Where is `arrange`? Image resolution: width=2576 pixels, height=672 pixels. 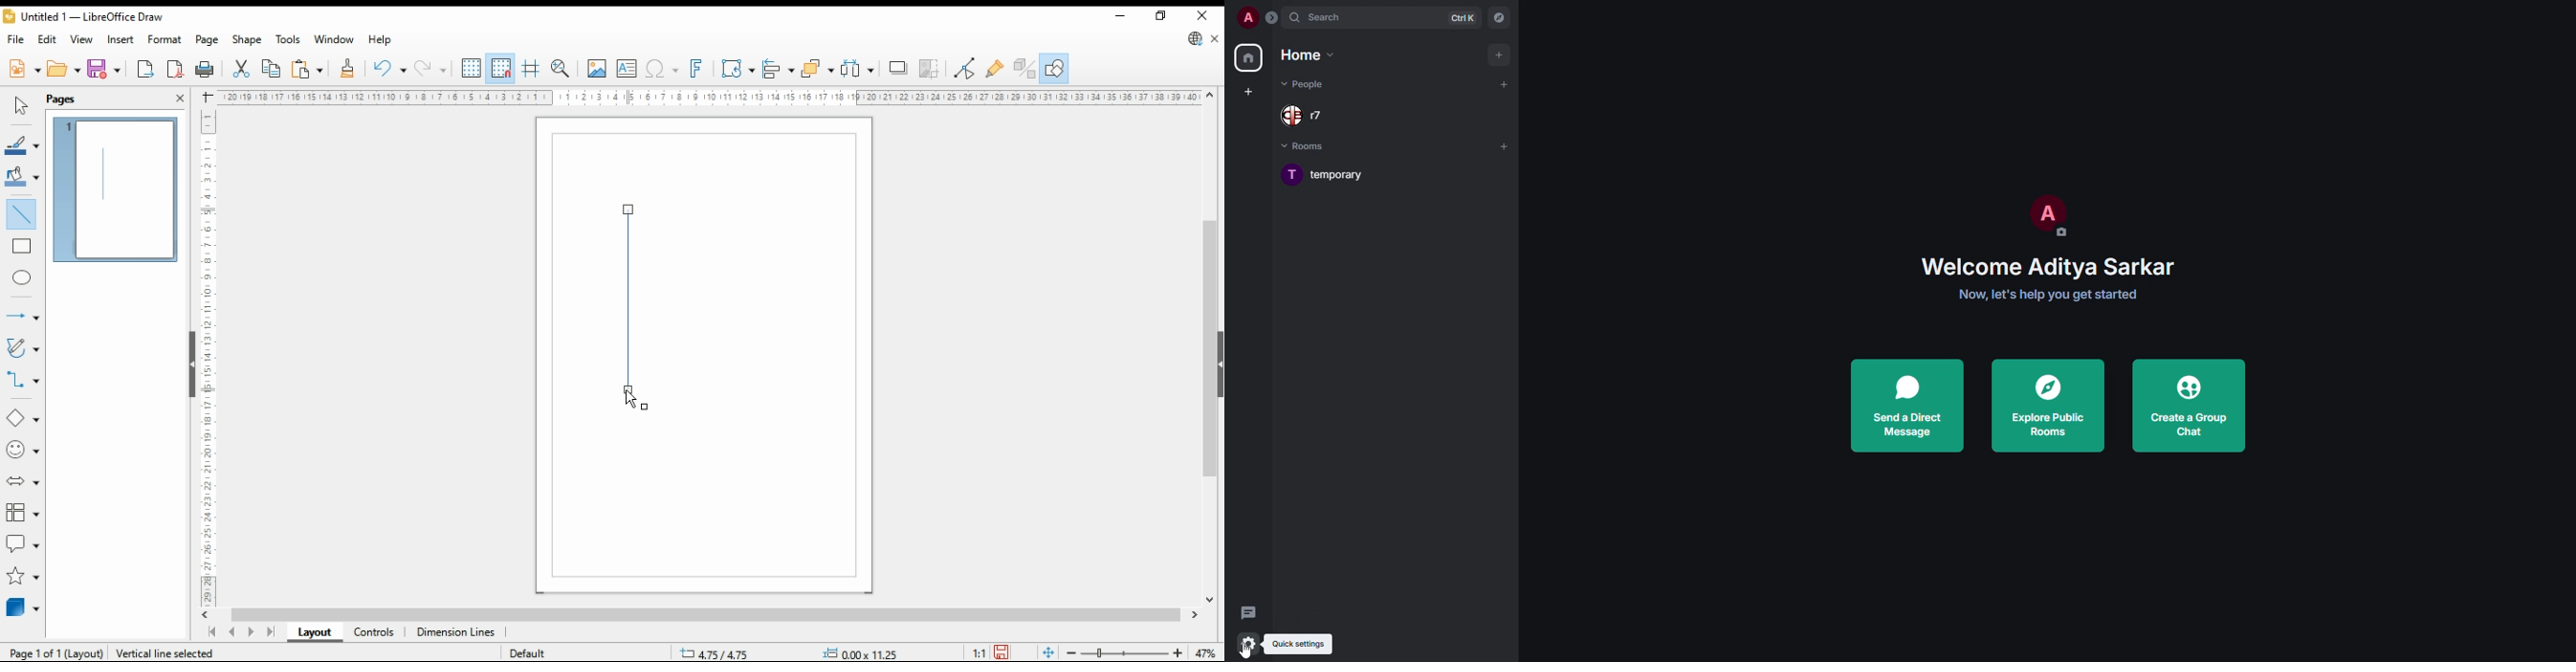
arrange is located at coordinates (817, 68).